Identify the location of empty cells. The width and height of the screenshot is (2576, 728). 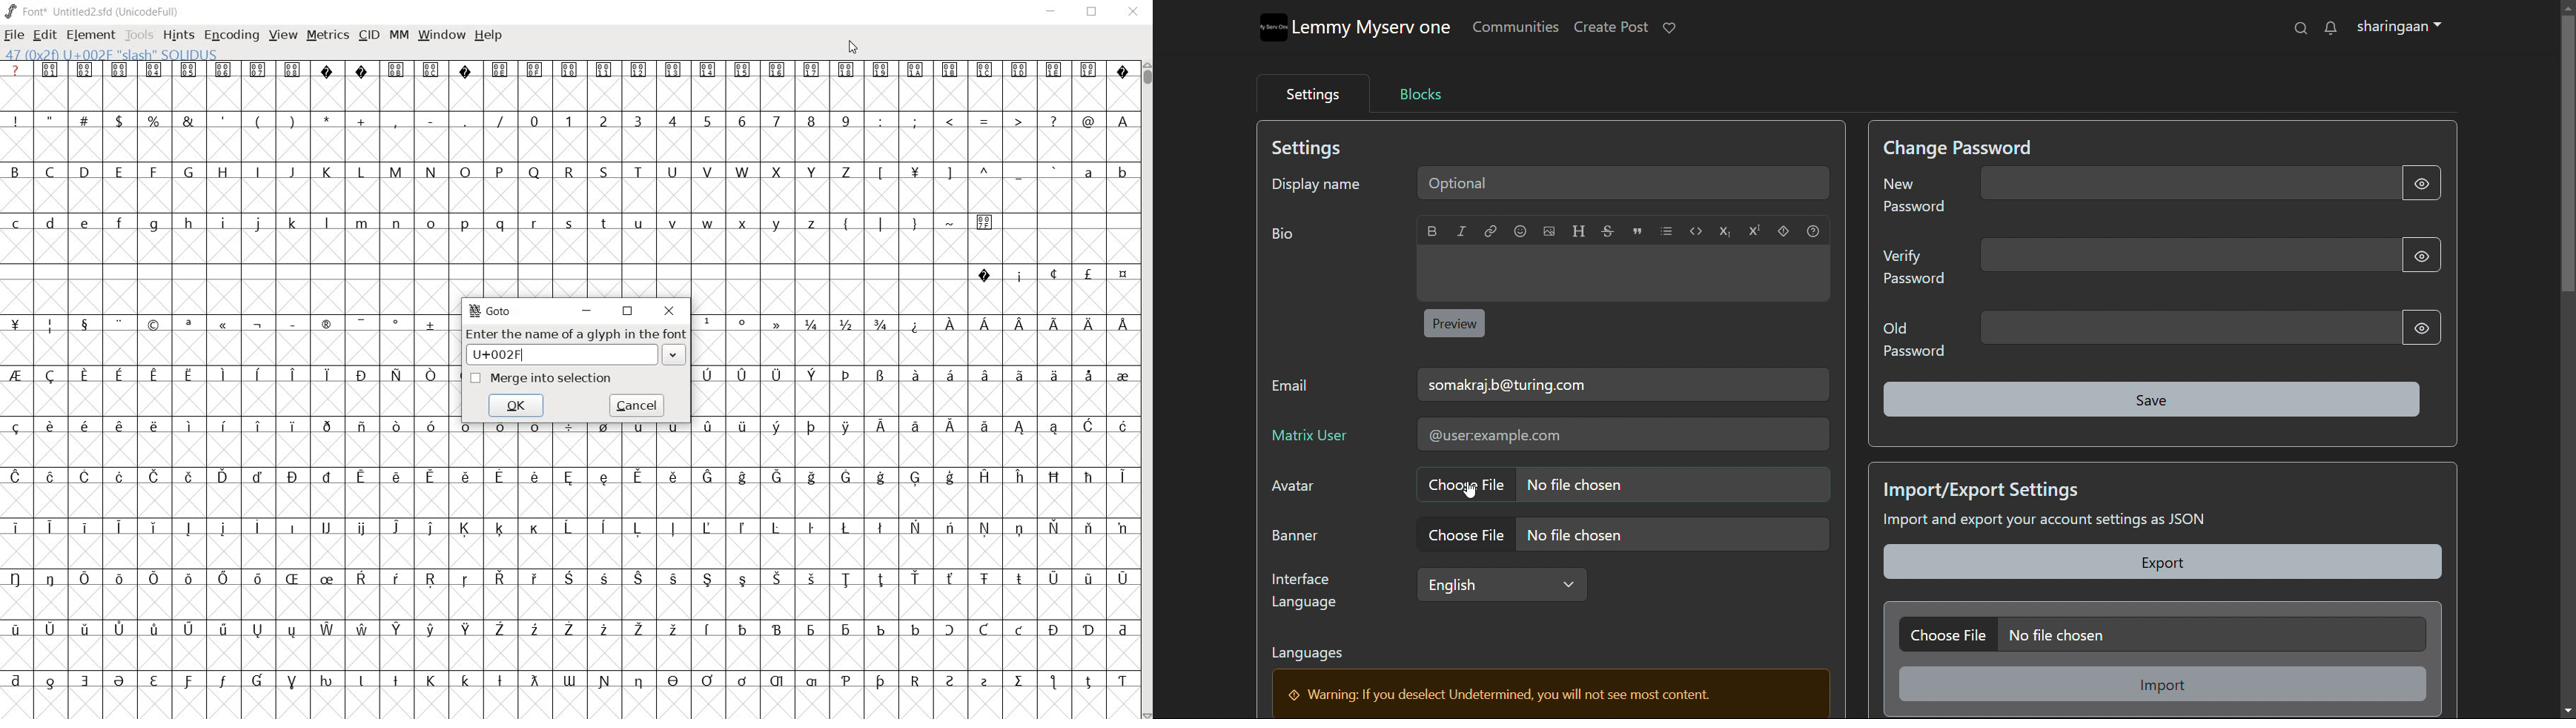
(570, 701).